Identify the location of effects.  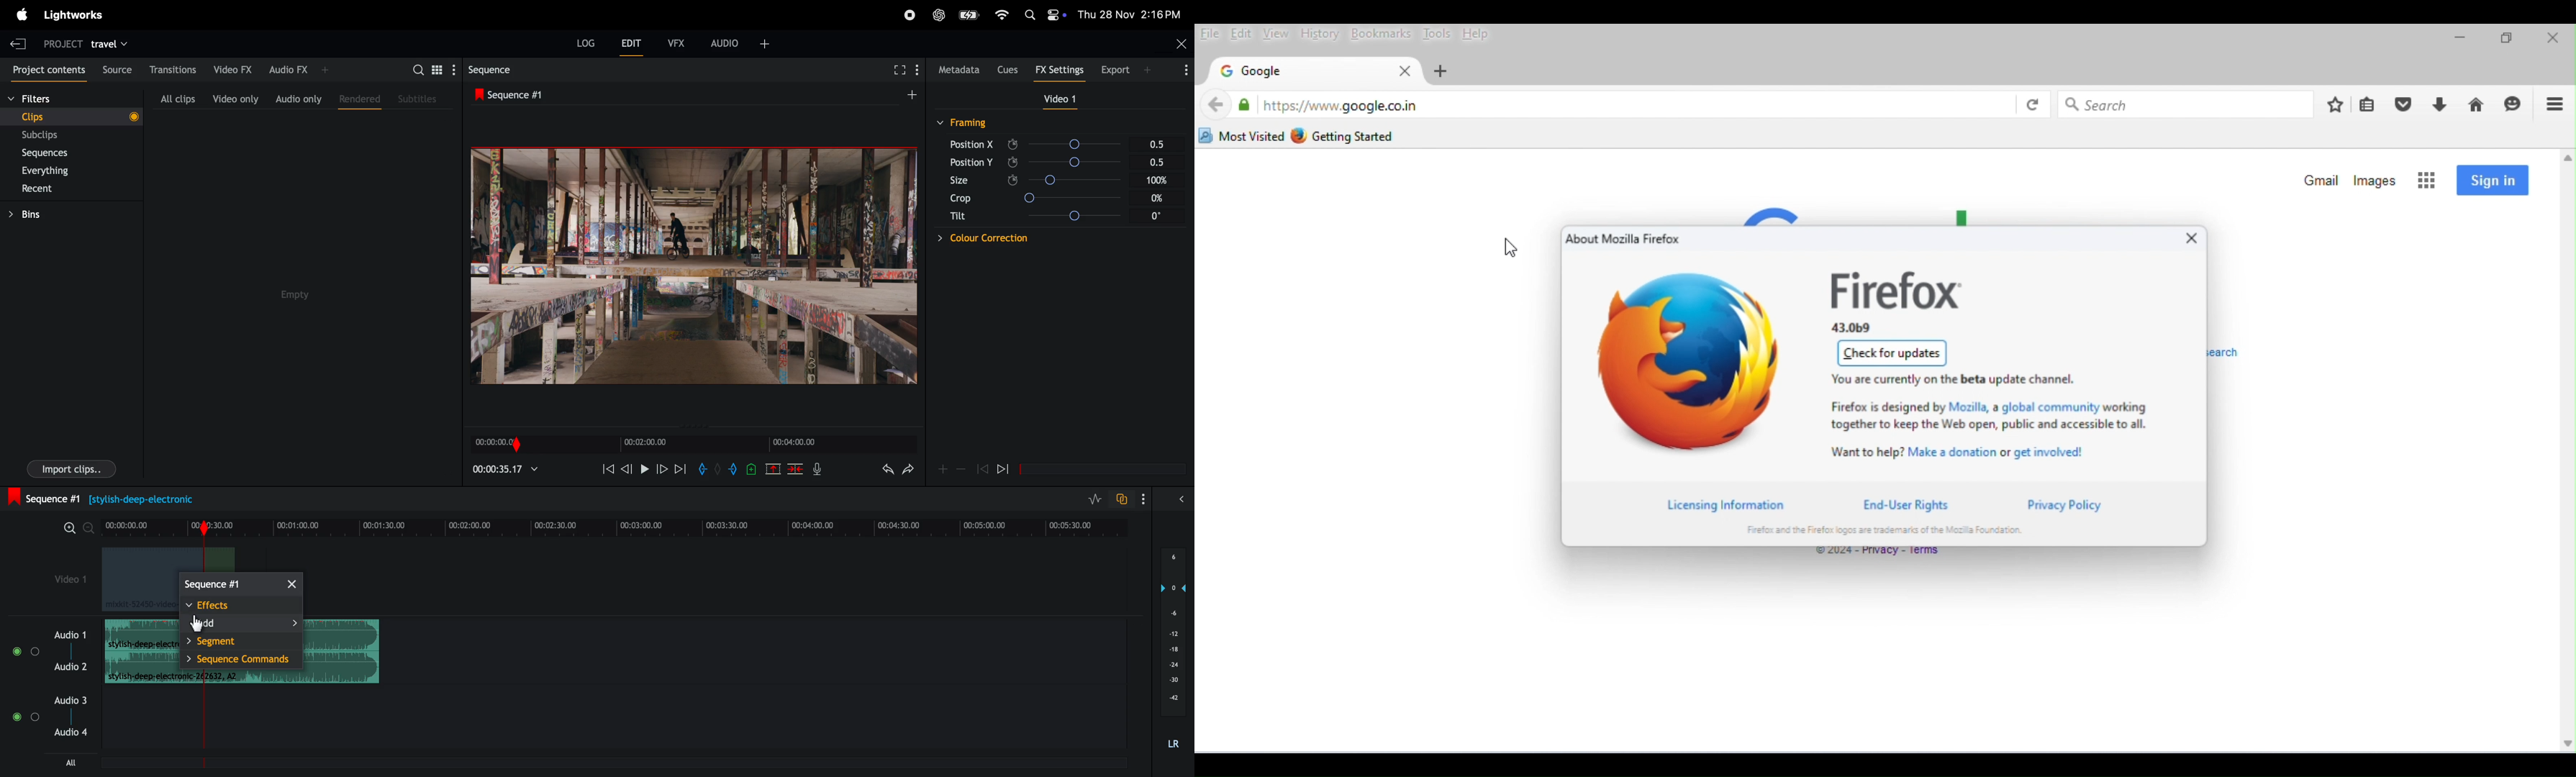
(239, 604).